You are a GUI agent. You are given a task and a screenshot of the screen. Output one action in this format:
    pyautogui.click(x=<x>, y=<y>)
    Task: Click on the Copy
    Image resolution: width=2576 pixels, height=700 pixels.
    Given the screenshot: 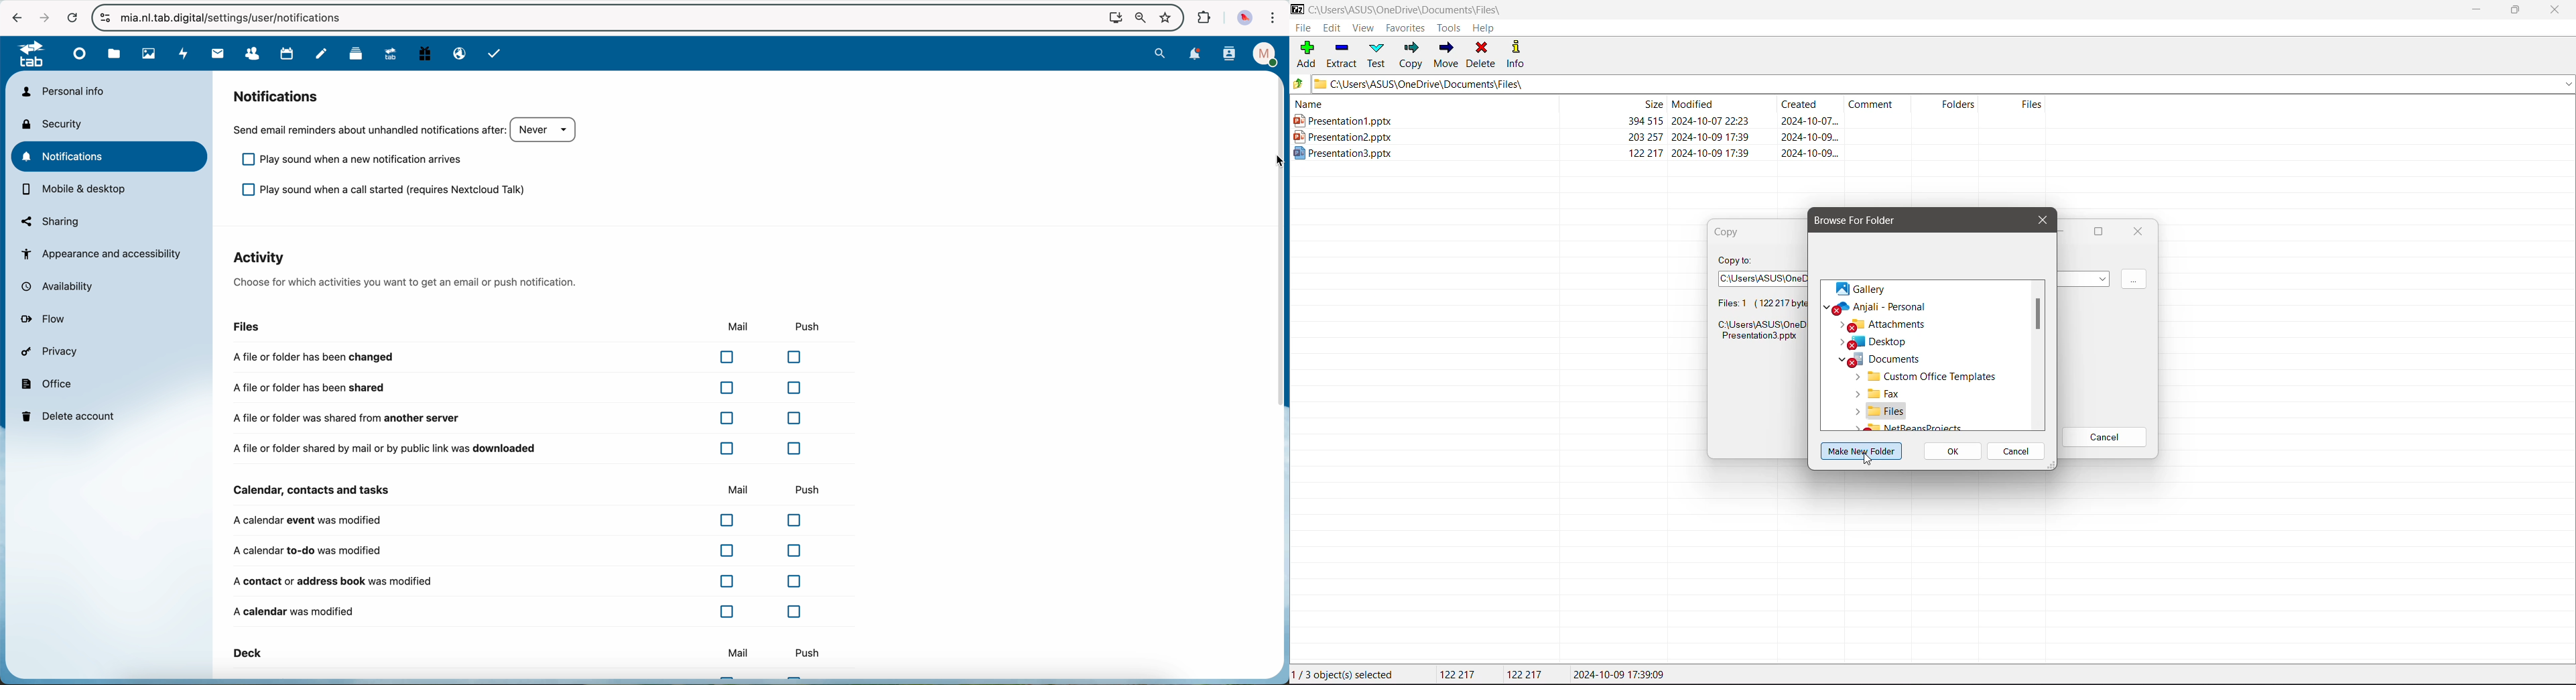 What is the action you would take?
    pyautogui.click(x=1732, y=232)
    